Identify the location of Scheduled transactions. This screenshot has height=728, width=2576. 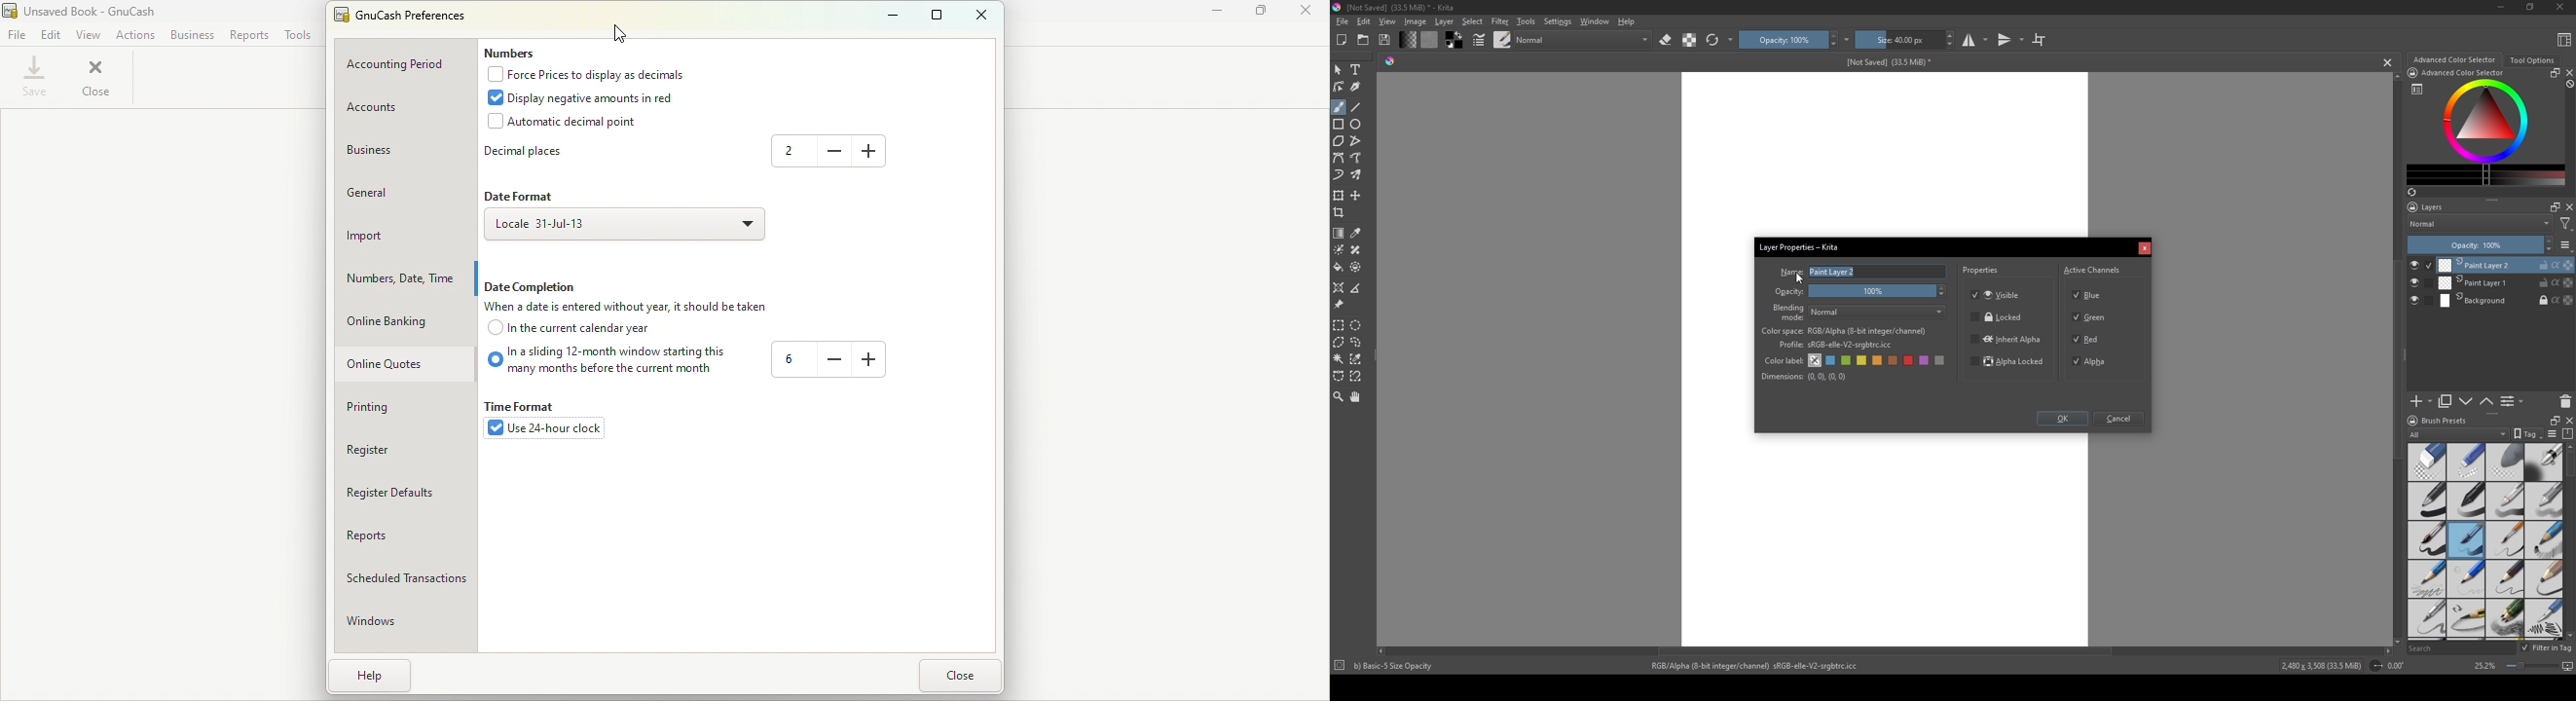
(409, 576).